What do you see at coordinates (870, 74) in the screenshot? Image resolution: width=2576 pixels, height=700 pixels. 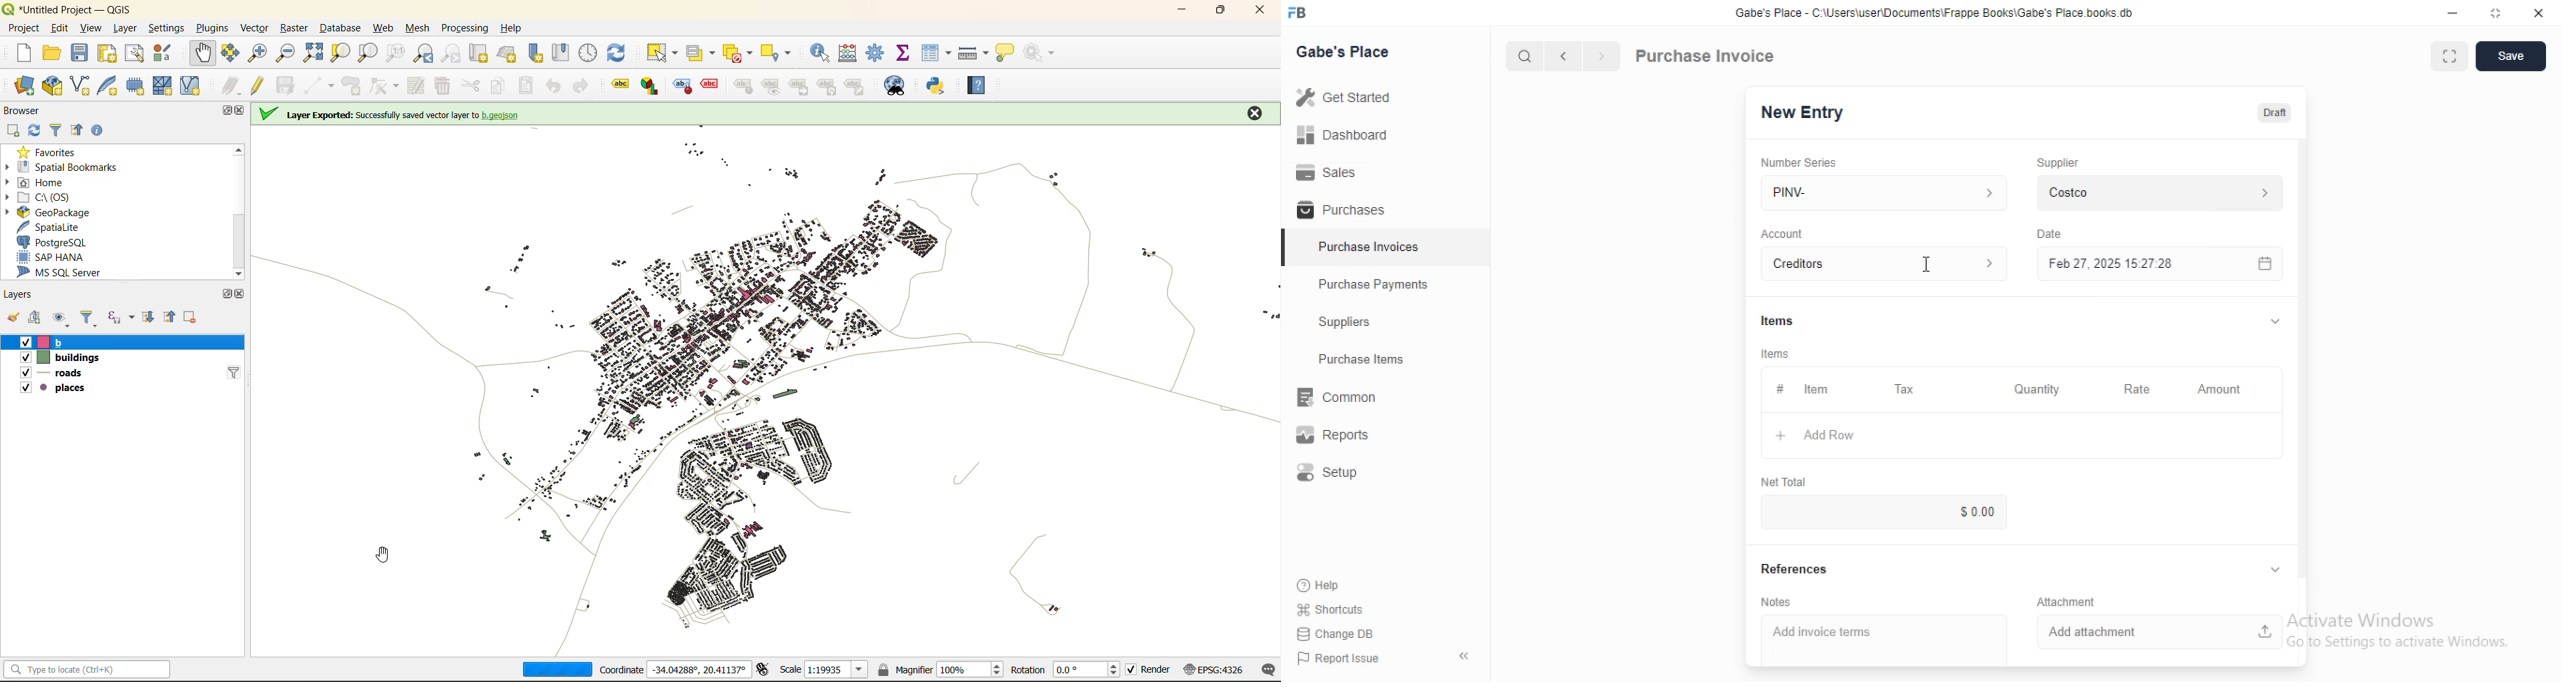 I see `close` at bounding box center [870, 74].